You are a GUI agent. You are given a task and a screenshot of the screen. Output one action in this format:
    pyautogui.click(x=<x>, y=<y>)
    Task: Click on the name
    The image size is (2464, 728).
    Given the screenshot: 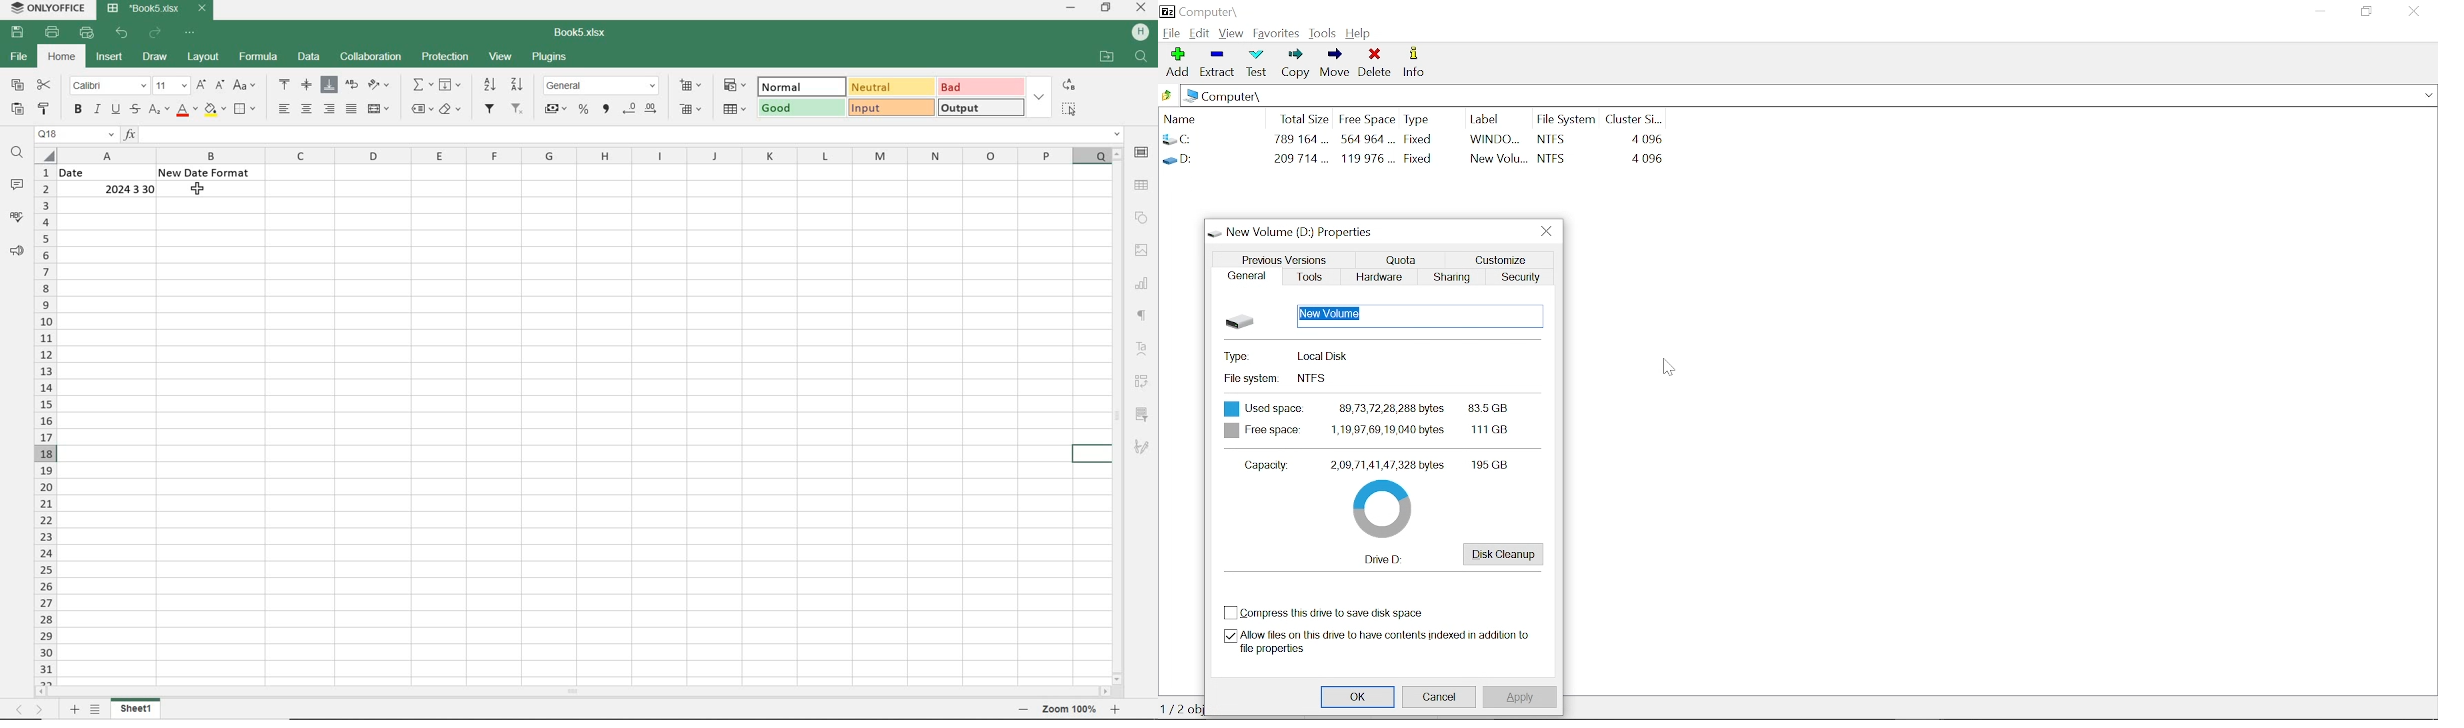 What is the action you would take?
    pyautogui.click(x=1208, y=117)
    